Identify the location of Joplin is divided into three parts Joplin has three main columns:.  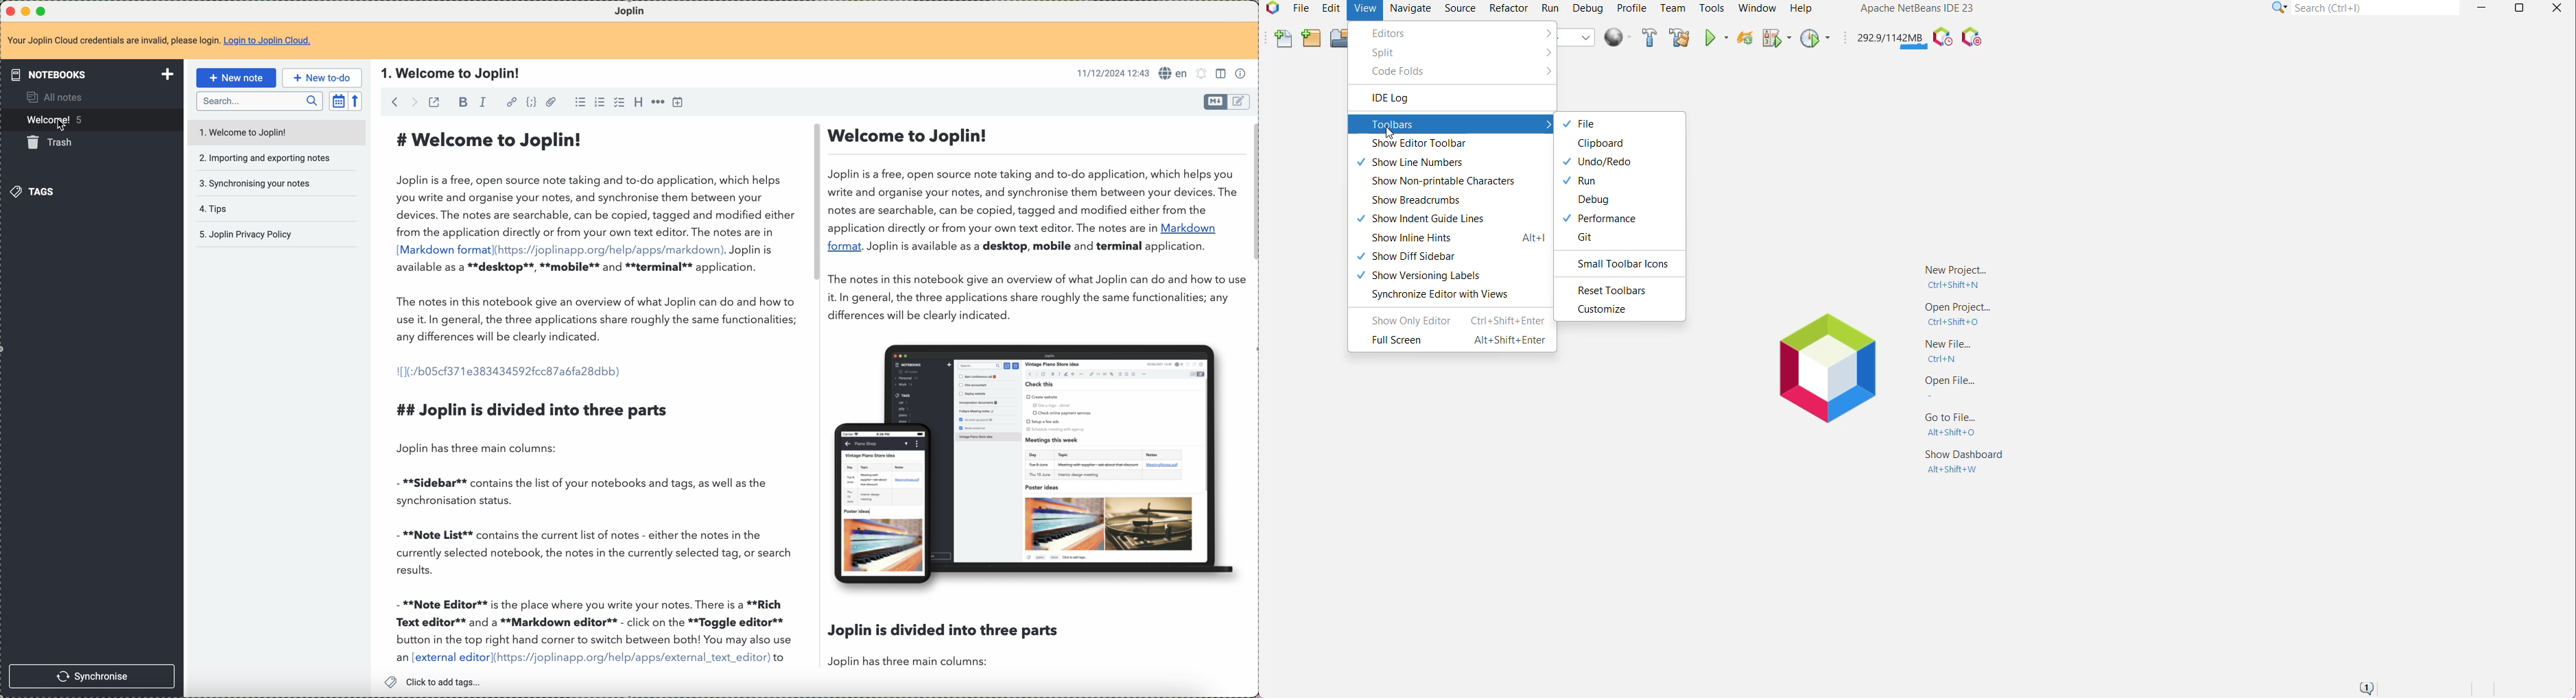
(943, 644).